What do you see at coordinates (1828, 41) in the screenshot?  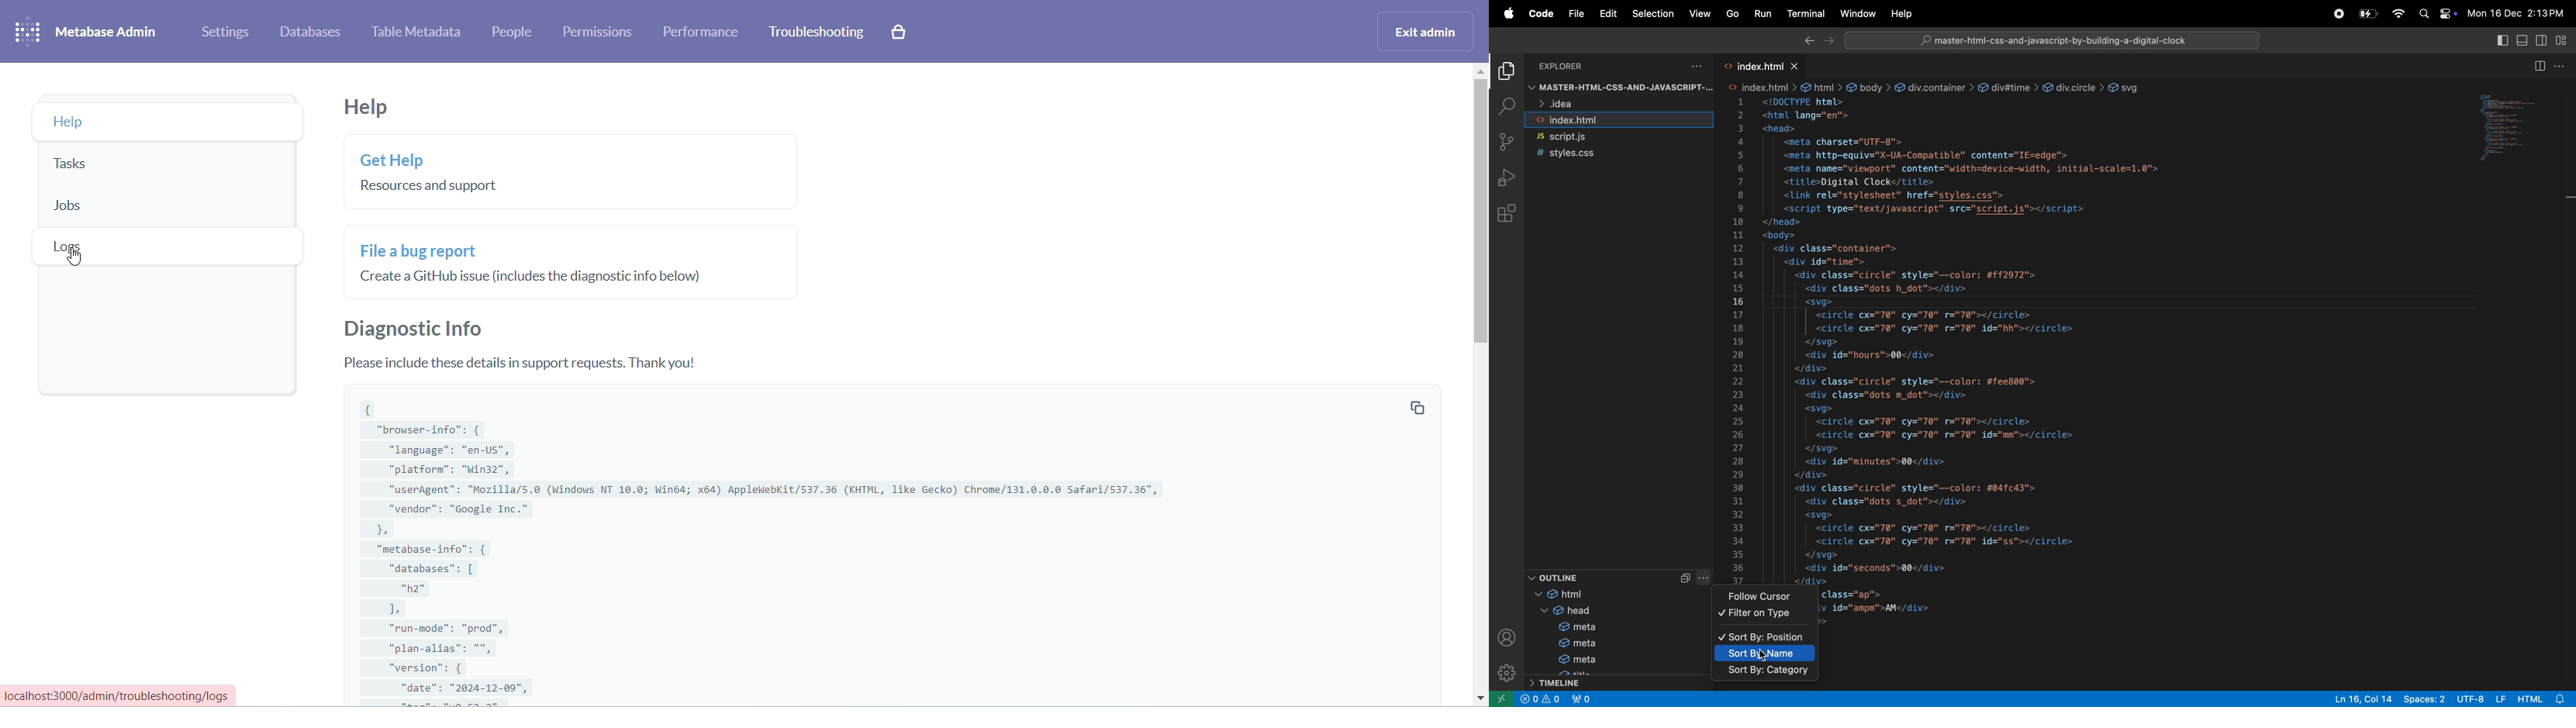 I see `forward` at bounding box center [1828, 41].